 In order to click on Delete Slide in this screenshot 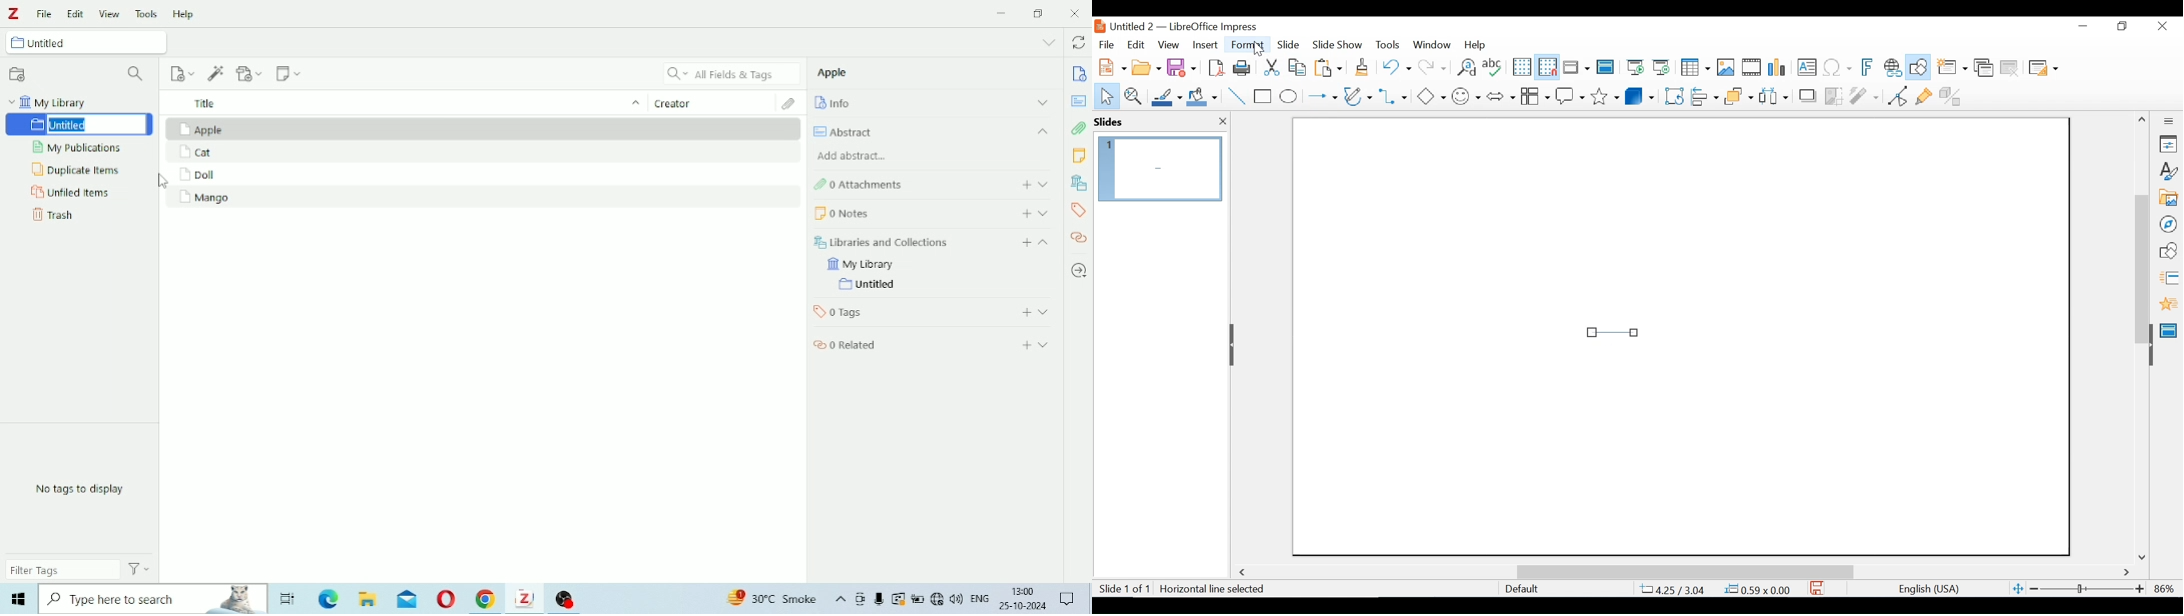, I will do `click(2009, 68)`.